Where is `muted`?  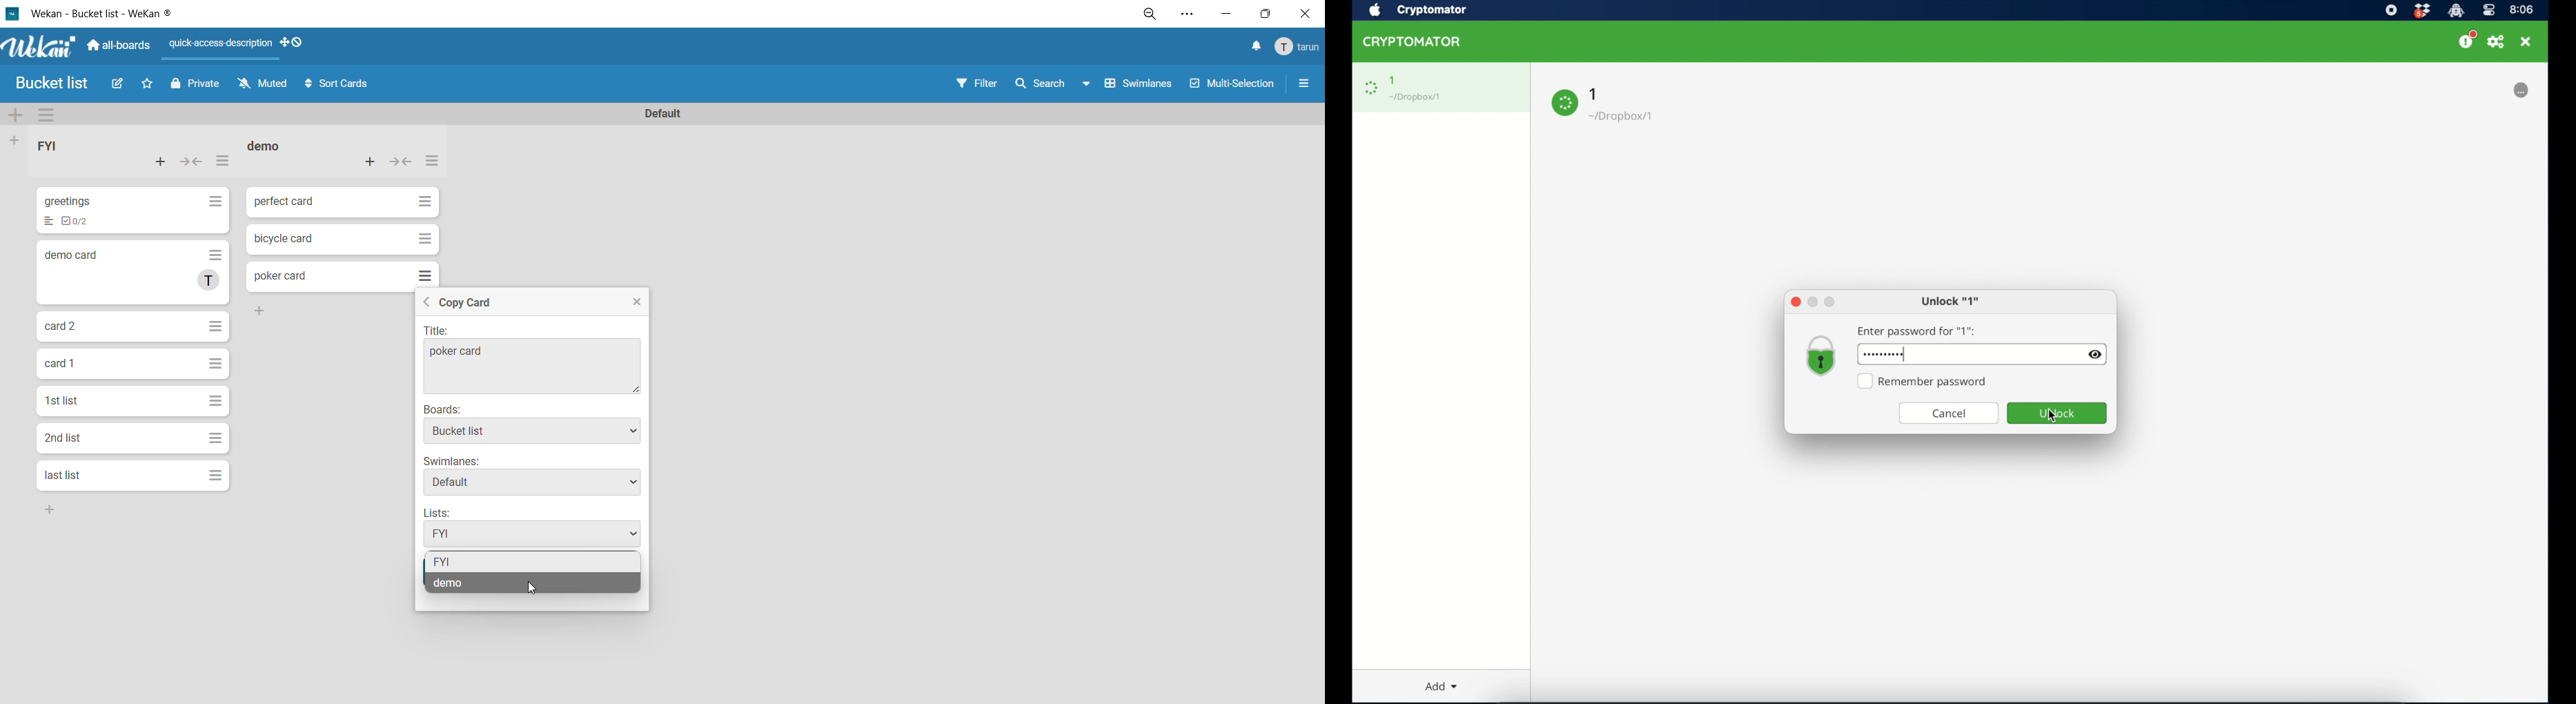 muted is located at coordinates (264, 86).